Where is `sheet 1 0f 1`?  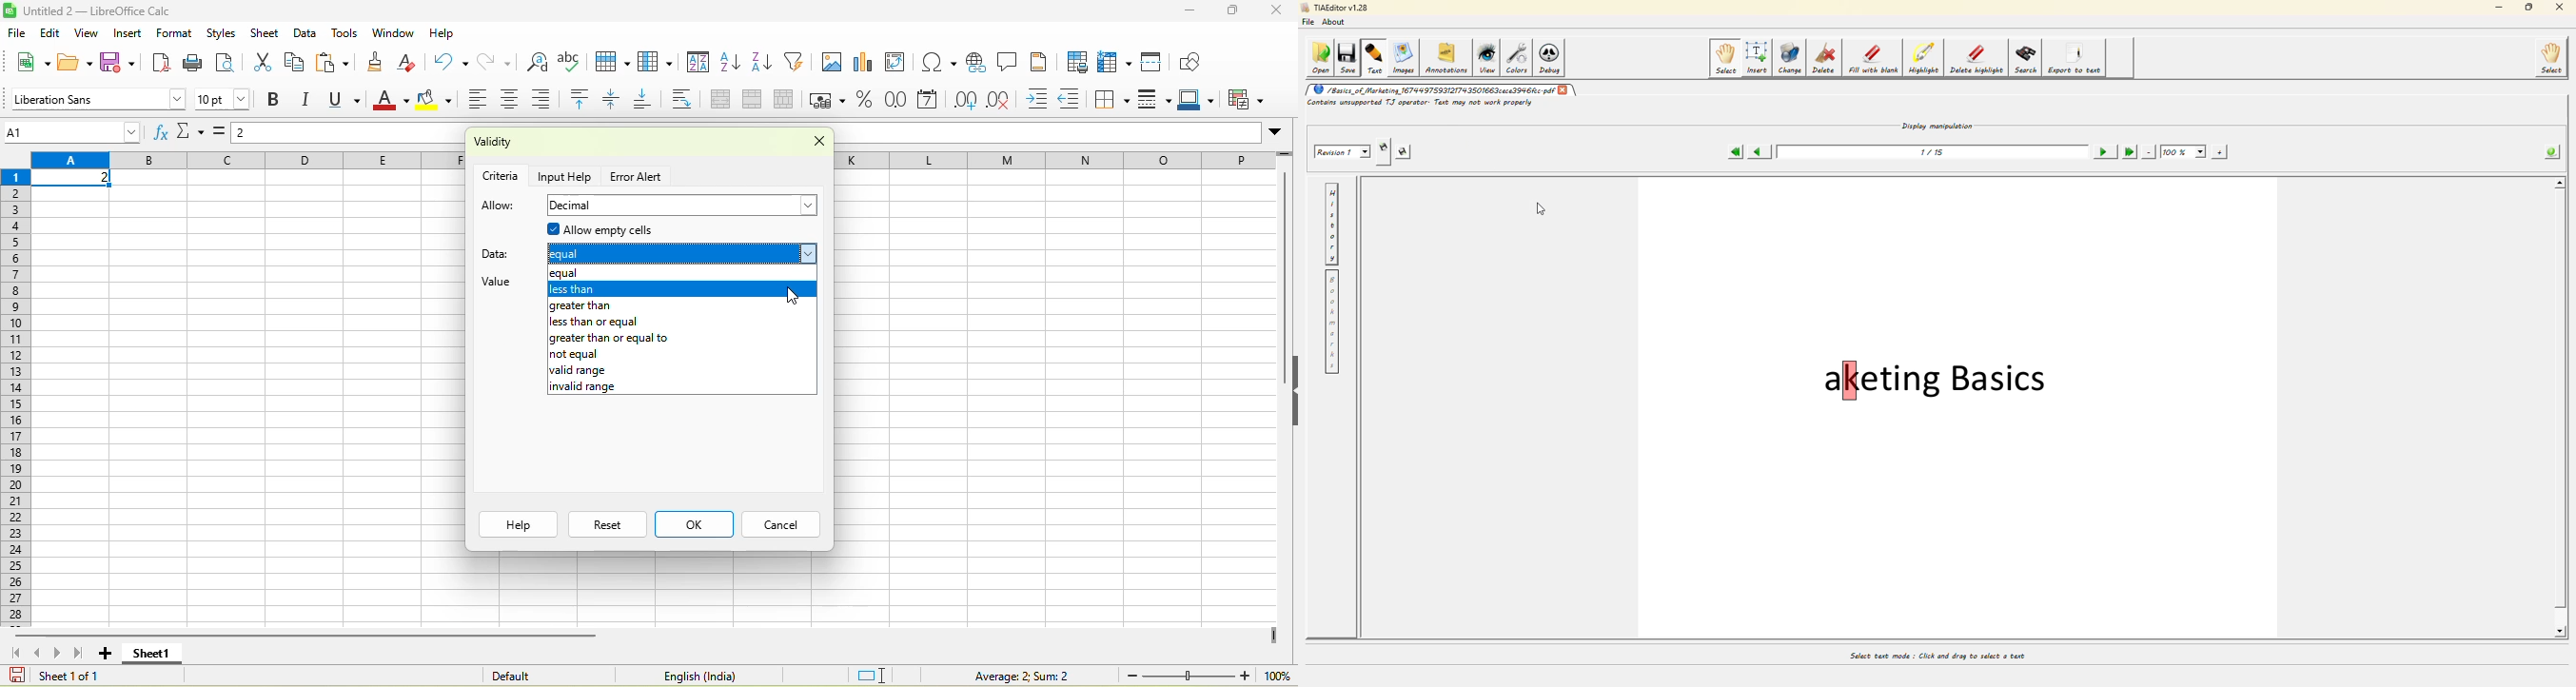 sheet 1 0f 1 is located at coordinates (65, 676).